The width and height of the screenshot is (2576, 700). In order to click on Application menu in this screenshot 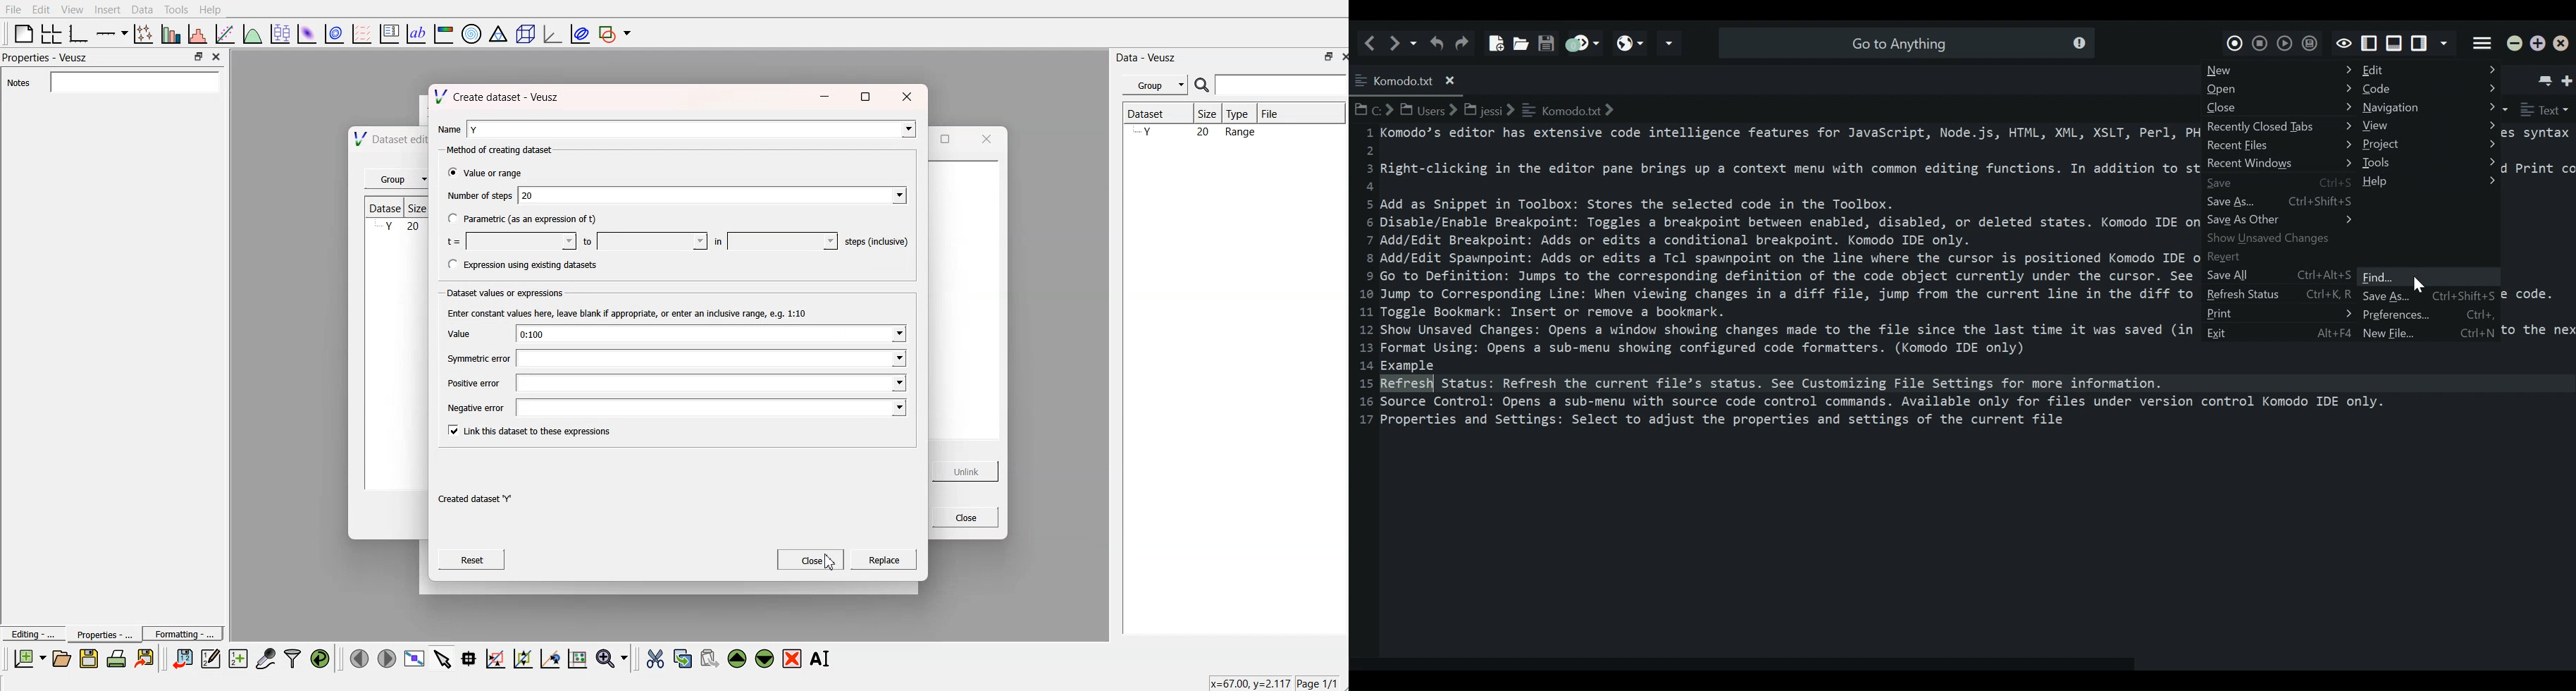, I will do `click(2483, 42)`.